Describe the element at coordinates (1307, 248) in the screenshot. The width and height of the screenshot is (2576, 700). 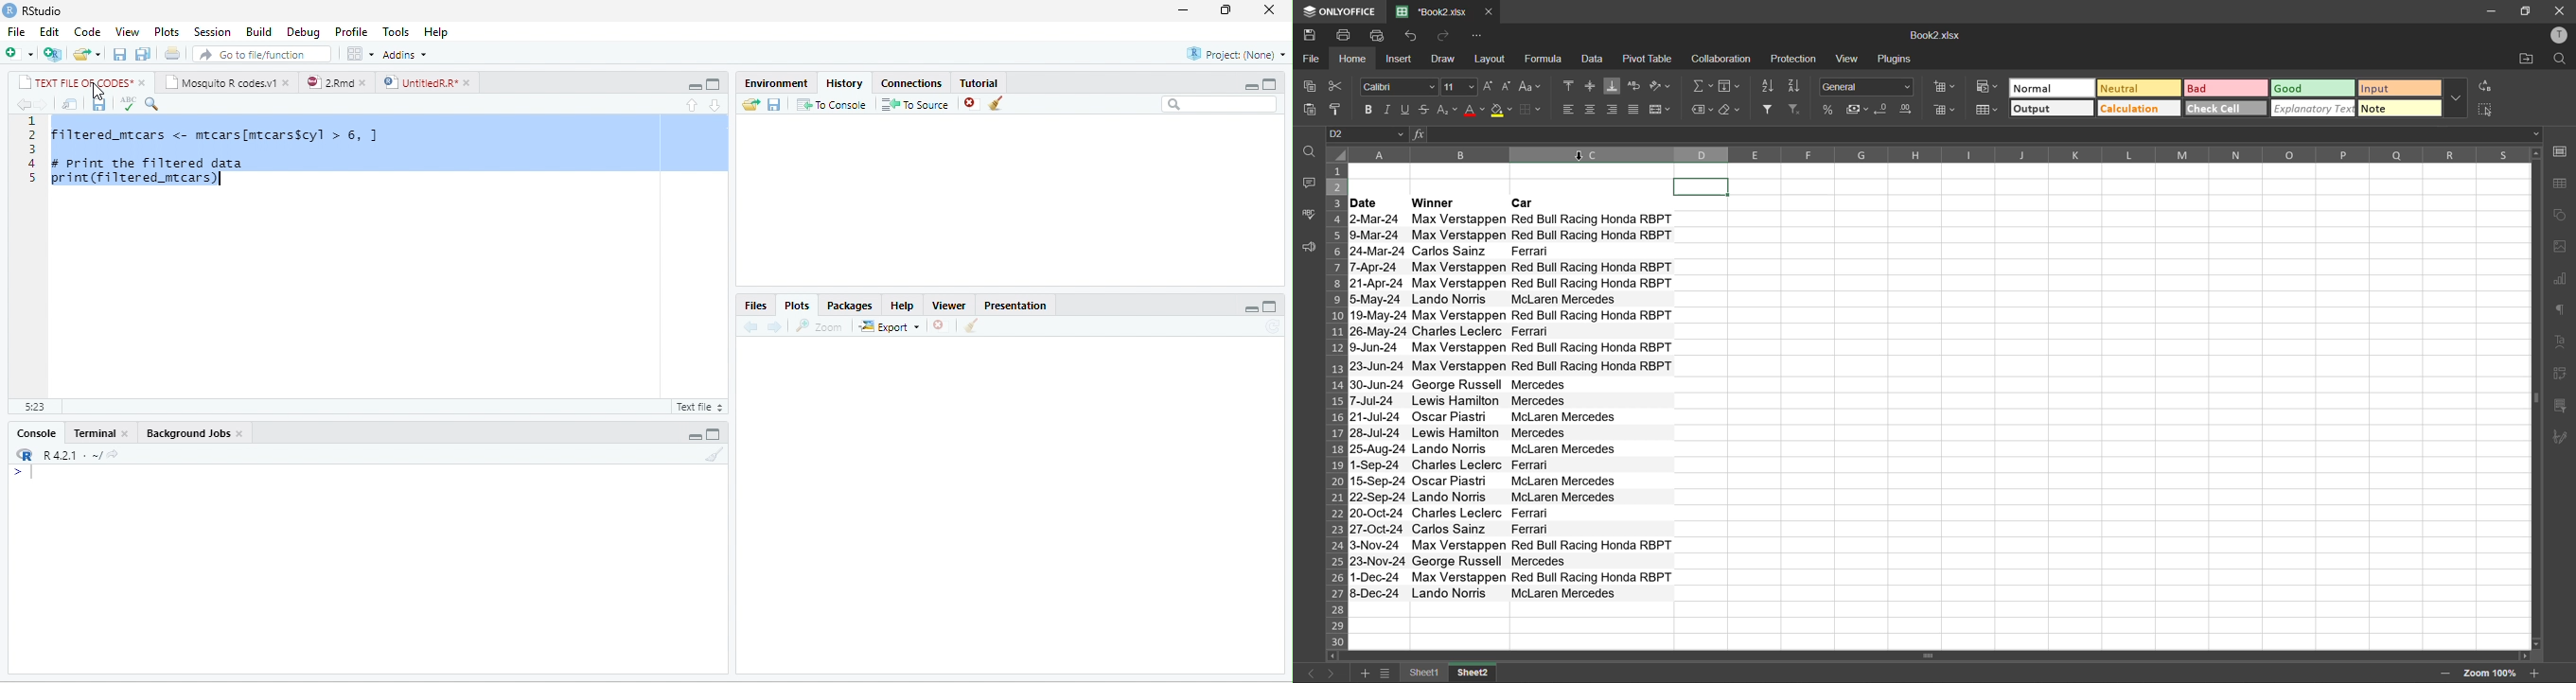
I see `feedback` at that location.